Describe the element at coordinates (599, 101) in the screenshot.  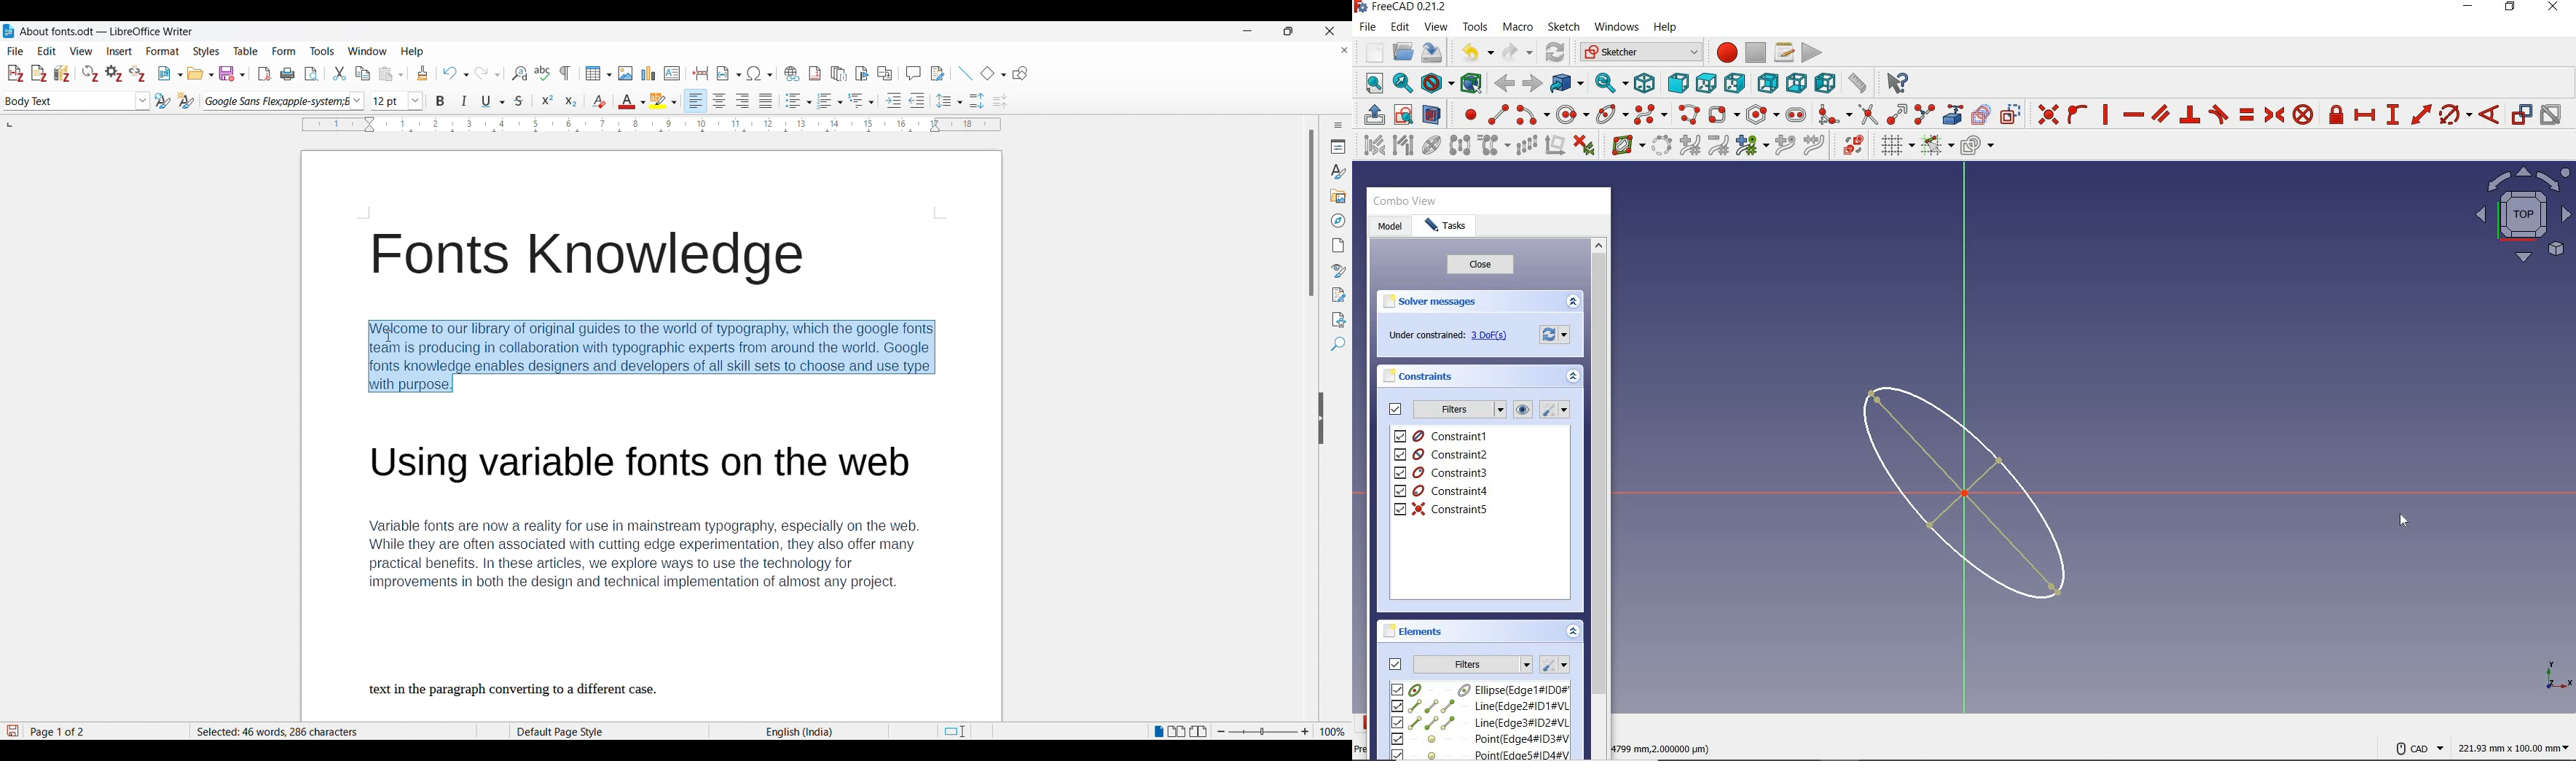
I see `Clear direct formatting ` at that location.